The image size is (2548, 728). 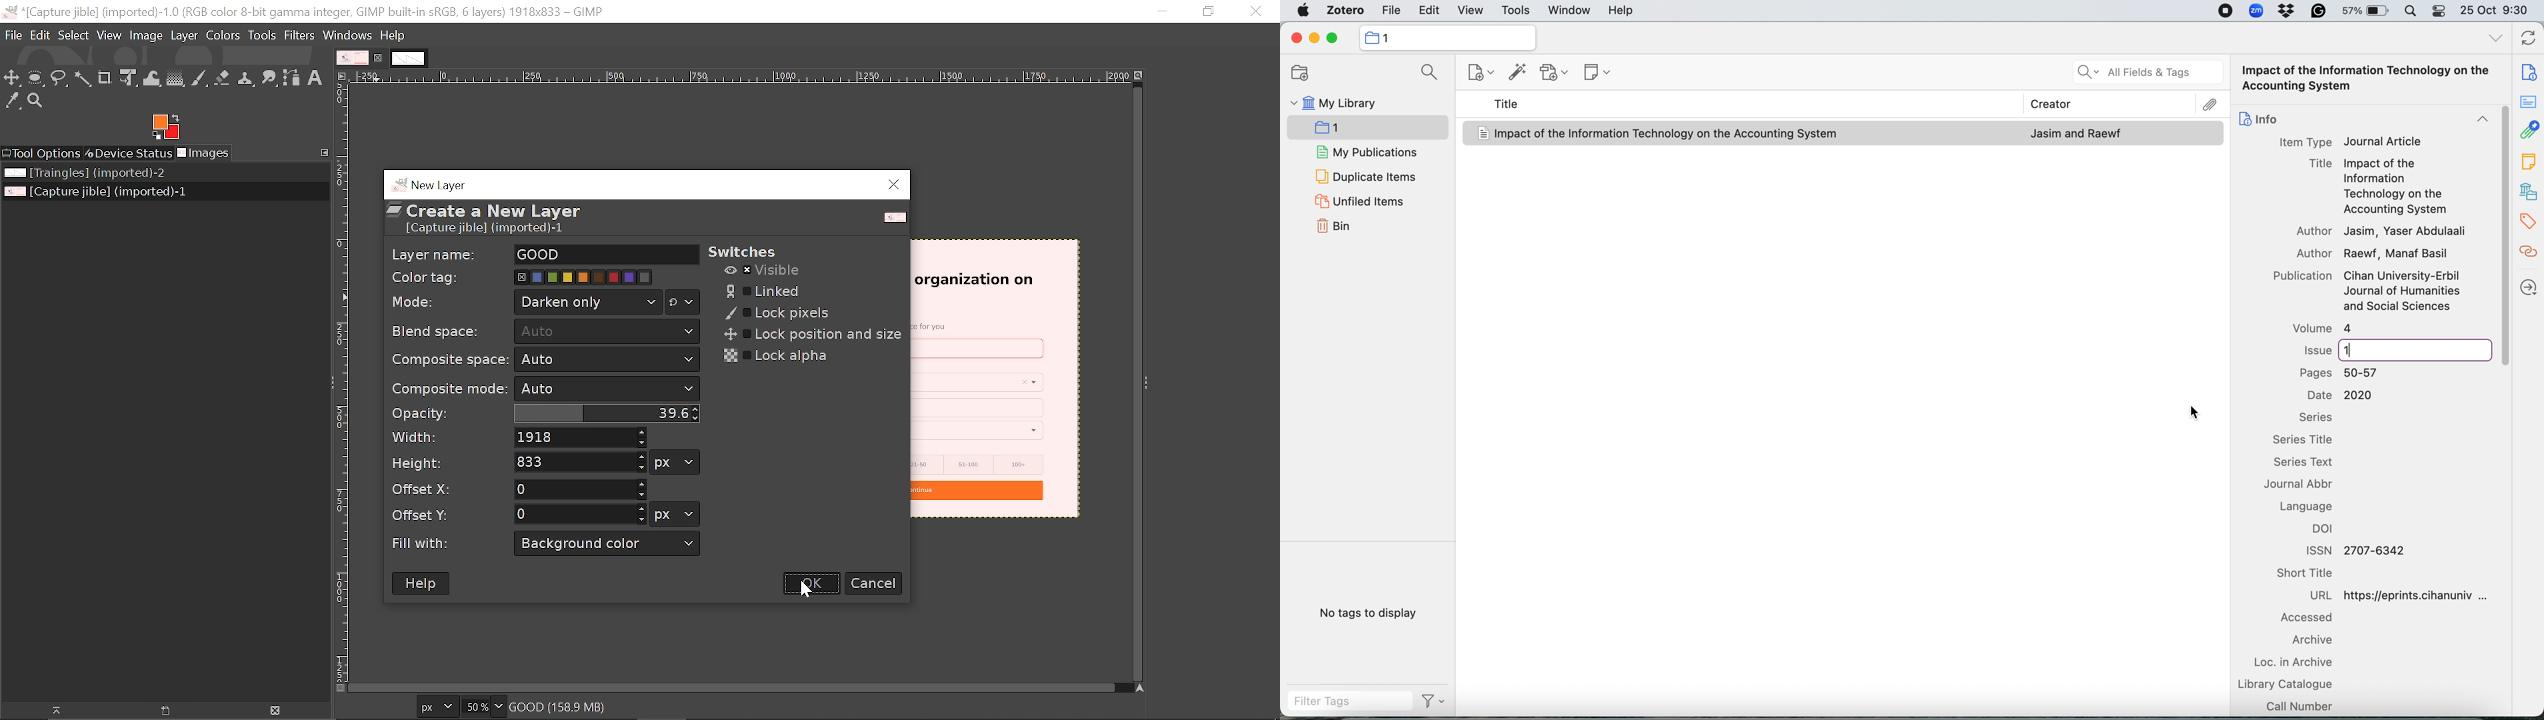 What do you see at coordinates (2225, 10) in the screenshot?
I see `screen recorder` at bounding box center [2225, 10].